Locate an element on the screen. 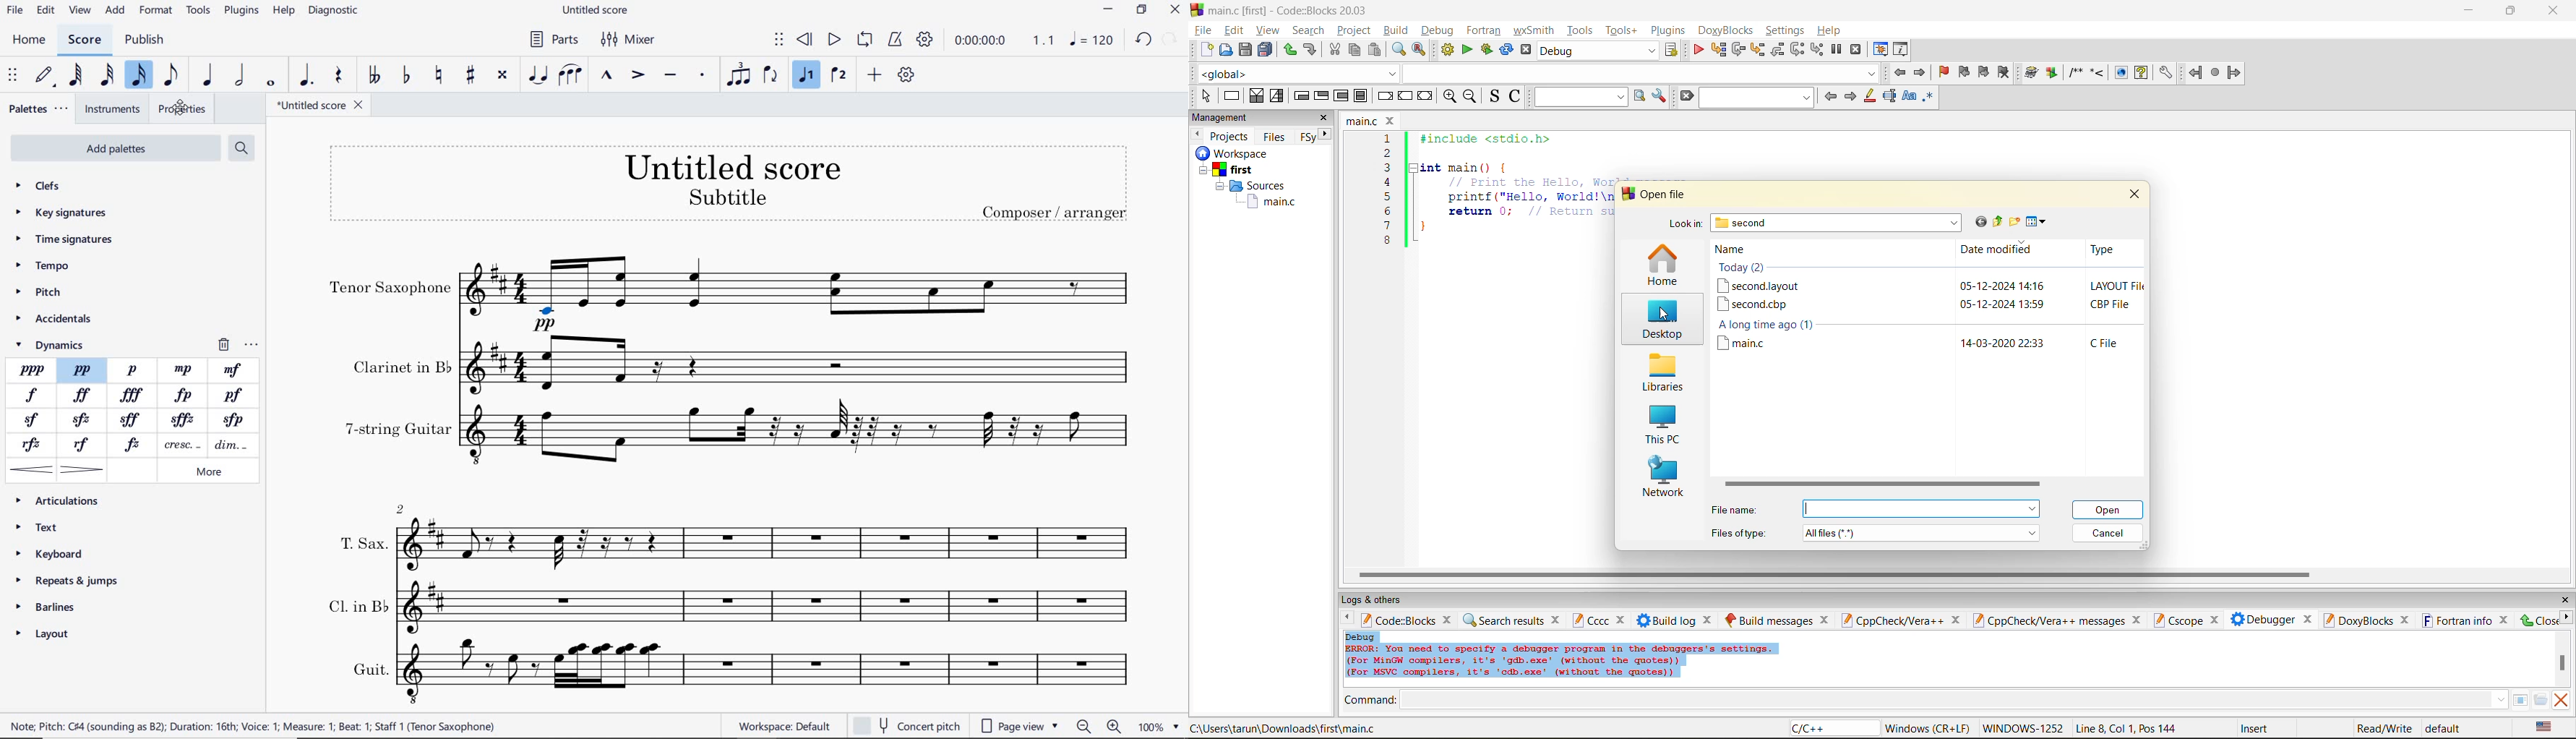  insert is located at coordinates (2257, 728).